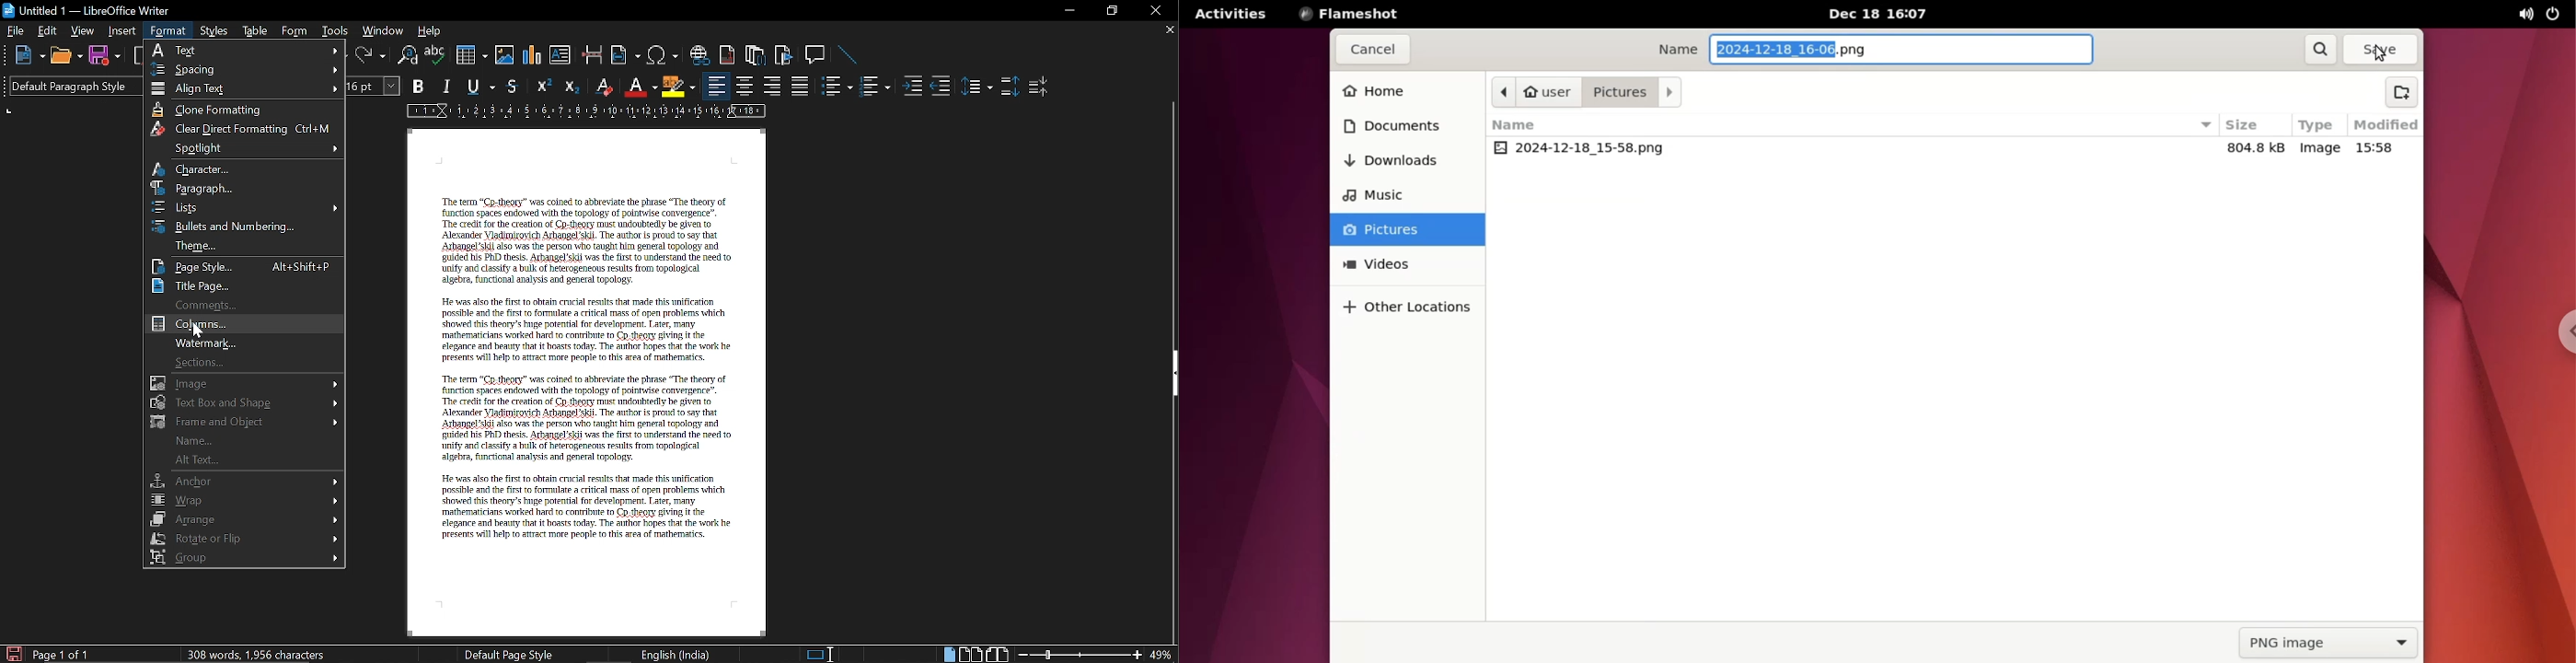  What do you see at coordinates (2407, 95) in the screenshot?
I see `new folder button` at bounding box center [2407, 95].